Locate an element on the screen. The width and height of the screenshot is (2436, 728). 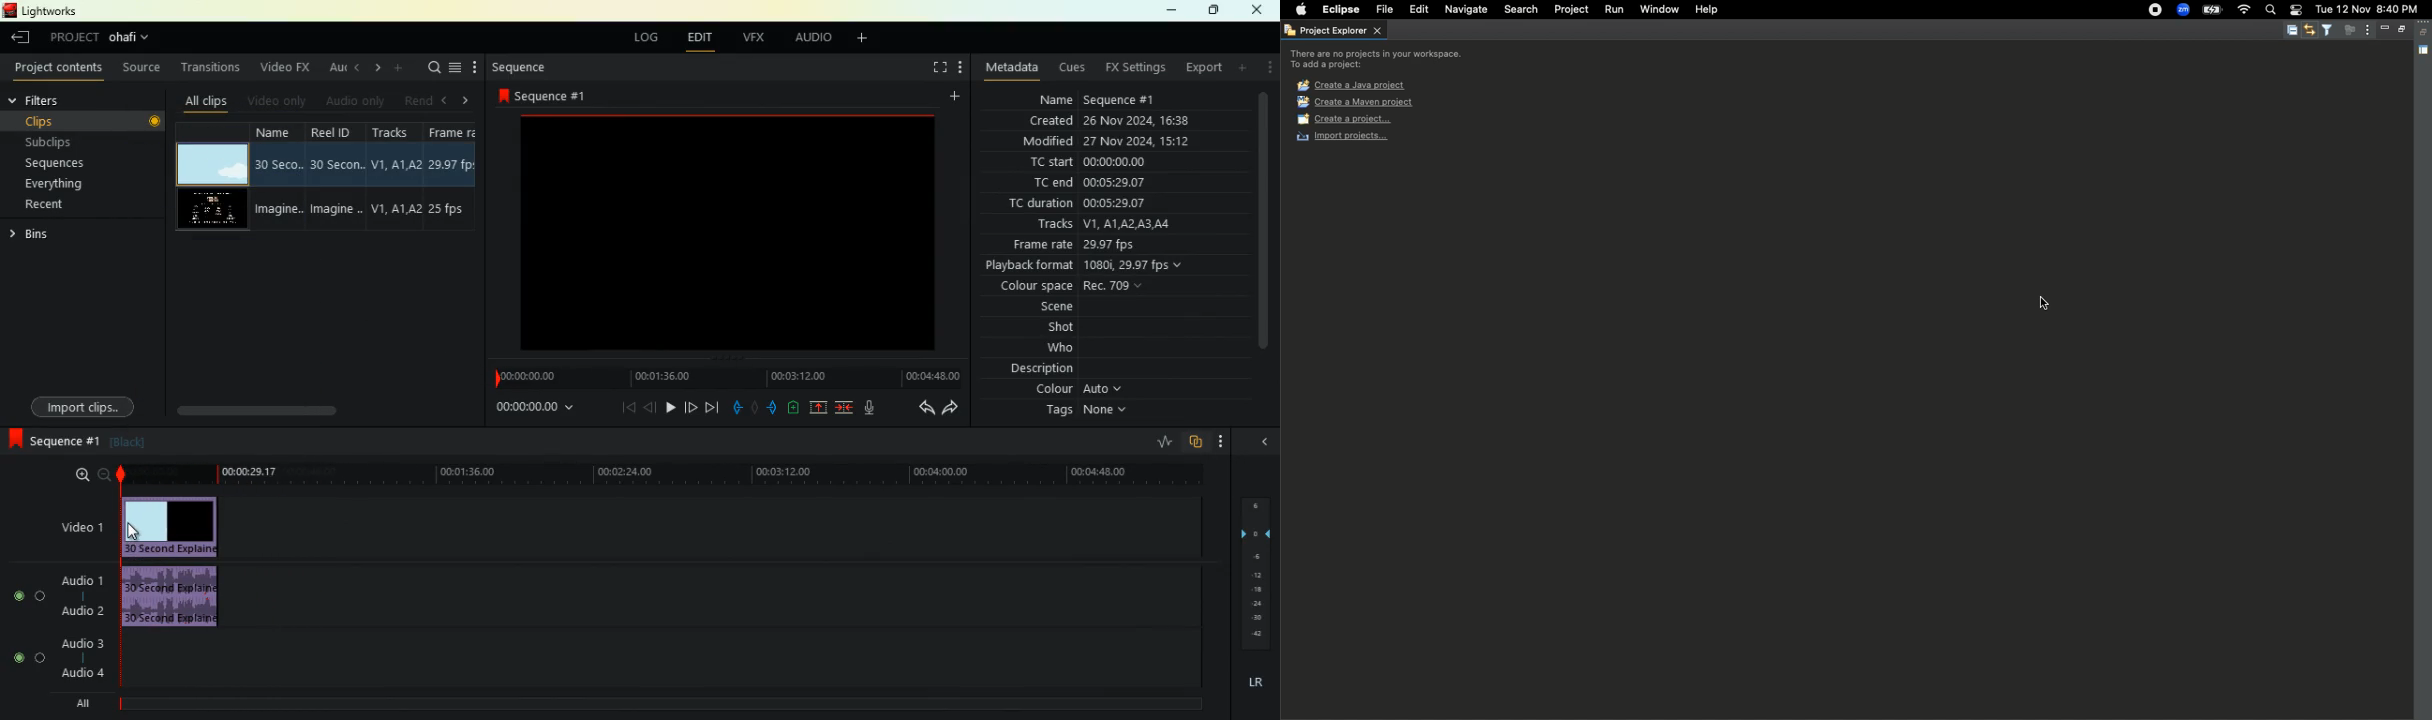
Search is located at coordinates (1519, 11).